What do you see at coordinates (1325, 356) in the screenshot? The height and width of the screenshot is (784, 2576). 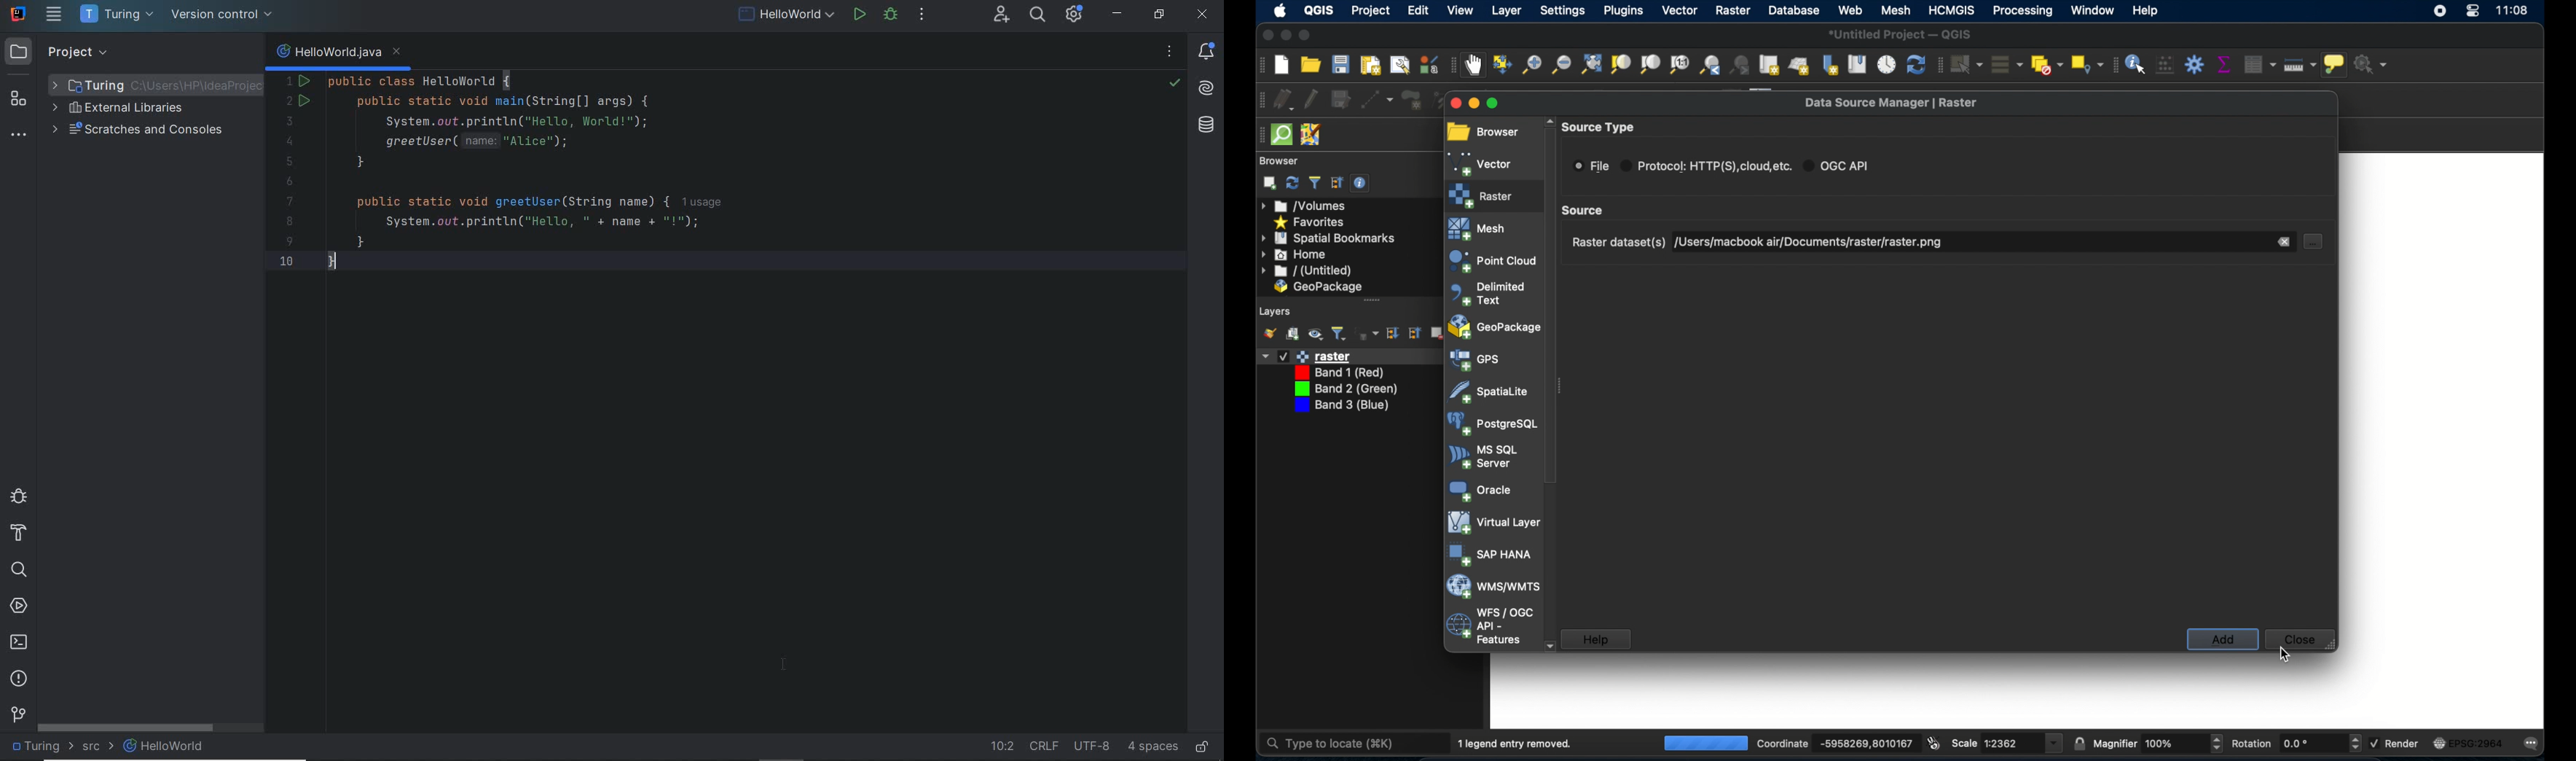 I see `raster` at bounding box center [1325, 356].